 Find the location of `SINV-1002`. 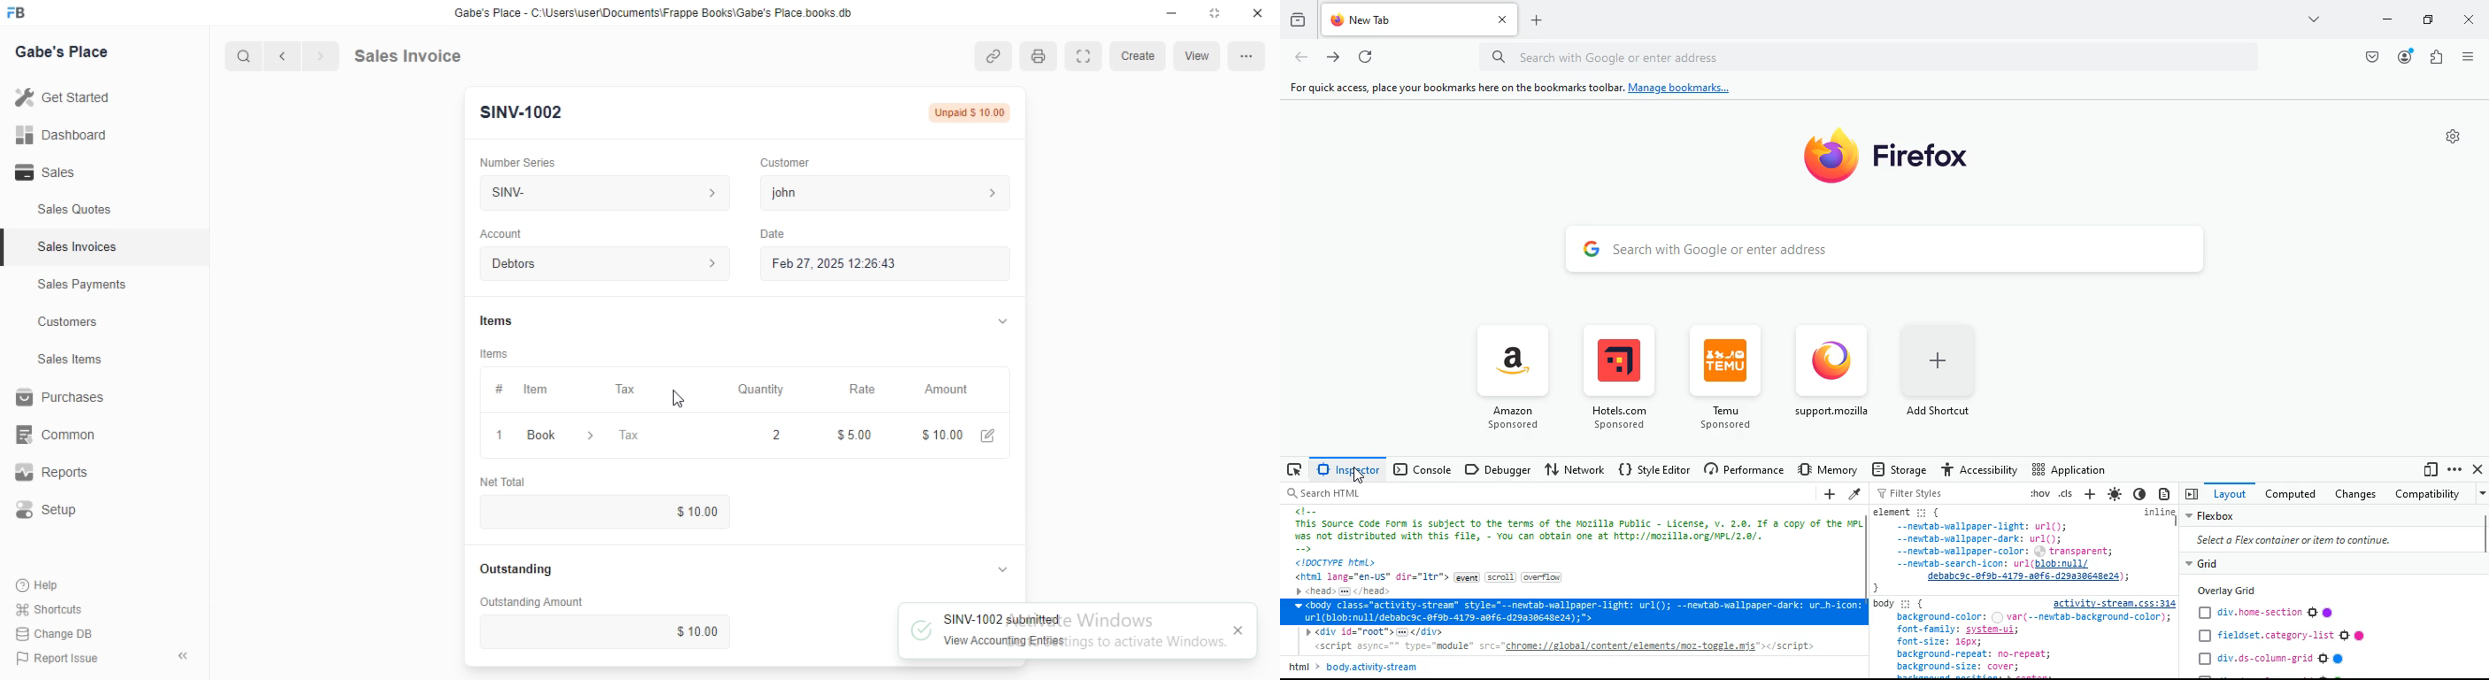

SINV-1002 is located at coordinates (523, 113).